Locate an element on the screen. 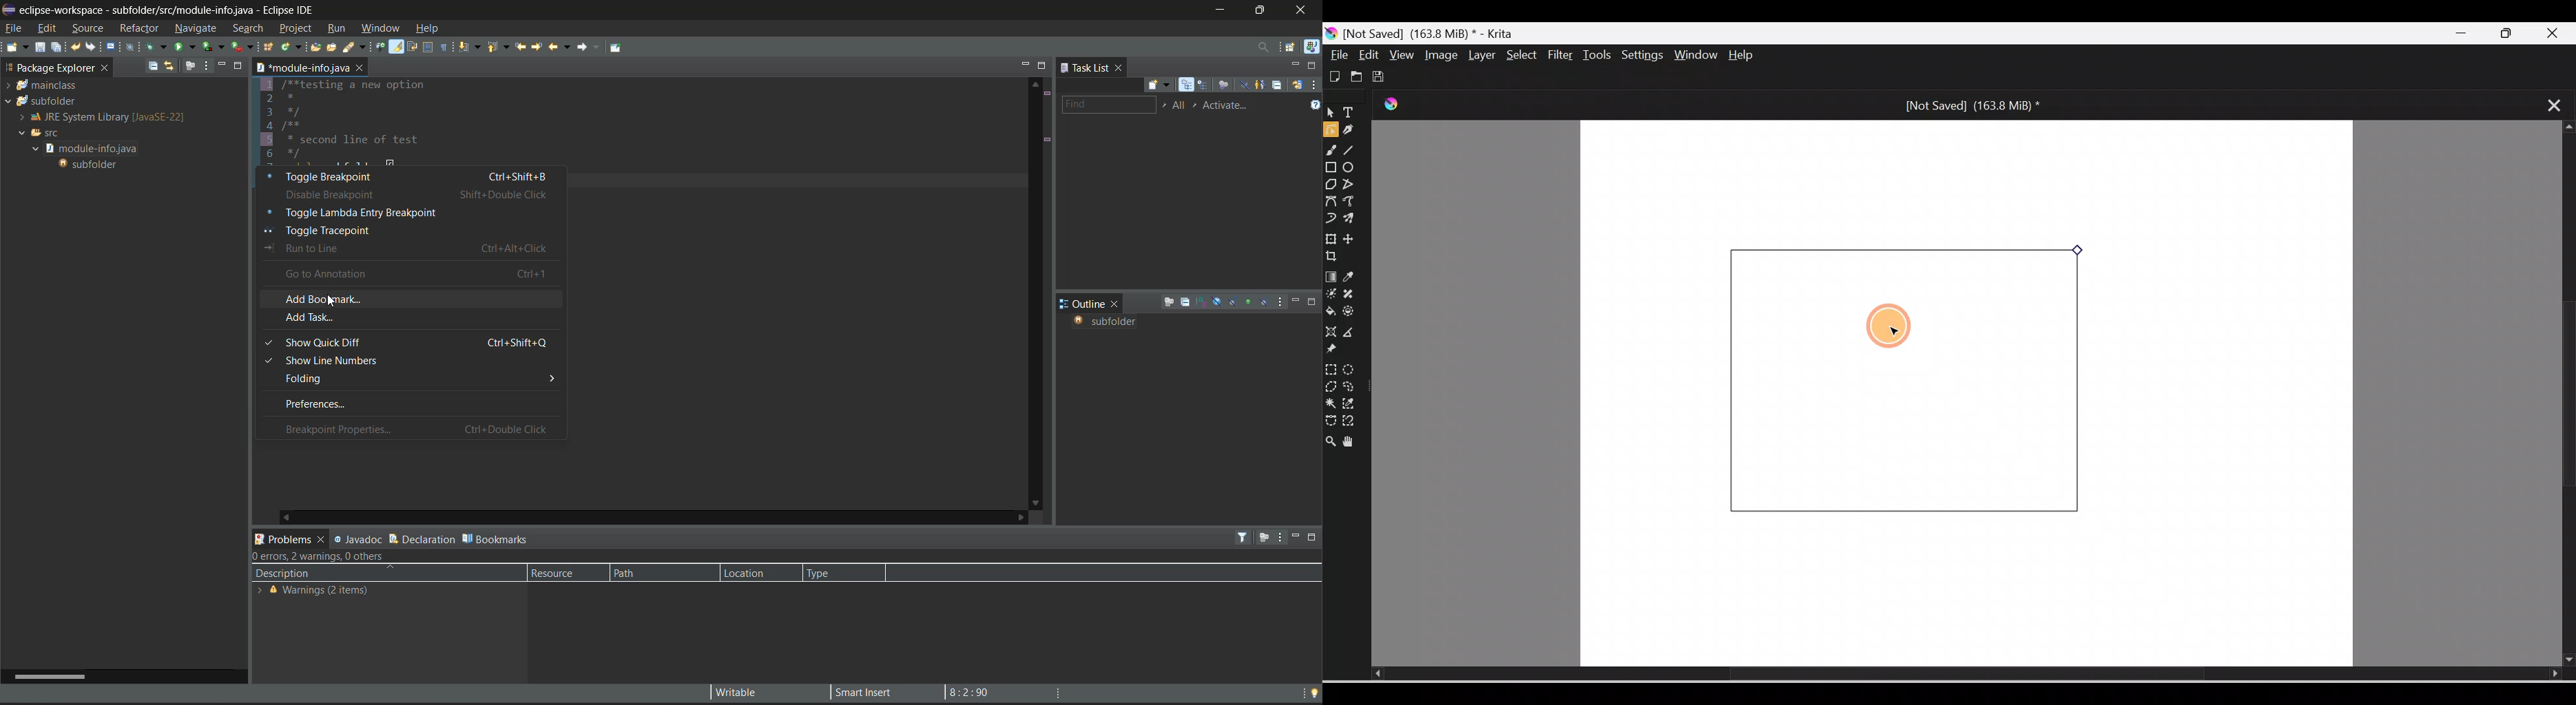  Multibrush tool is located at coordinates (1351, 220).